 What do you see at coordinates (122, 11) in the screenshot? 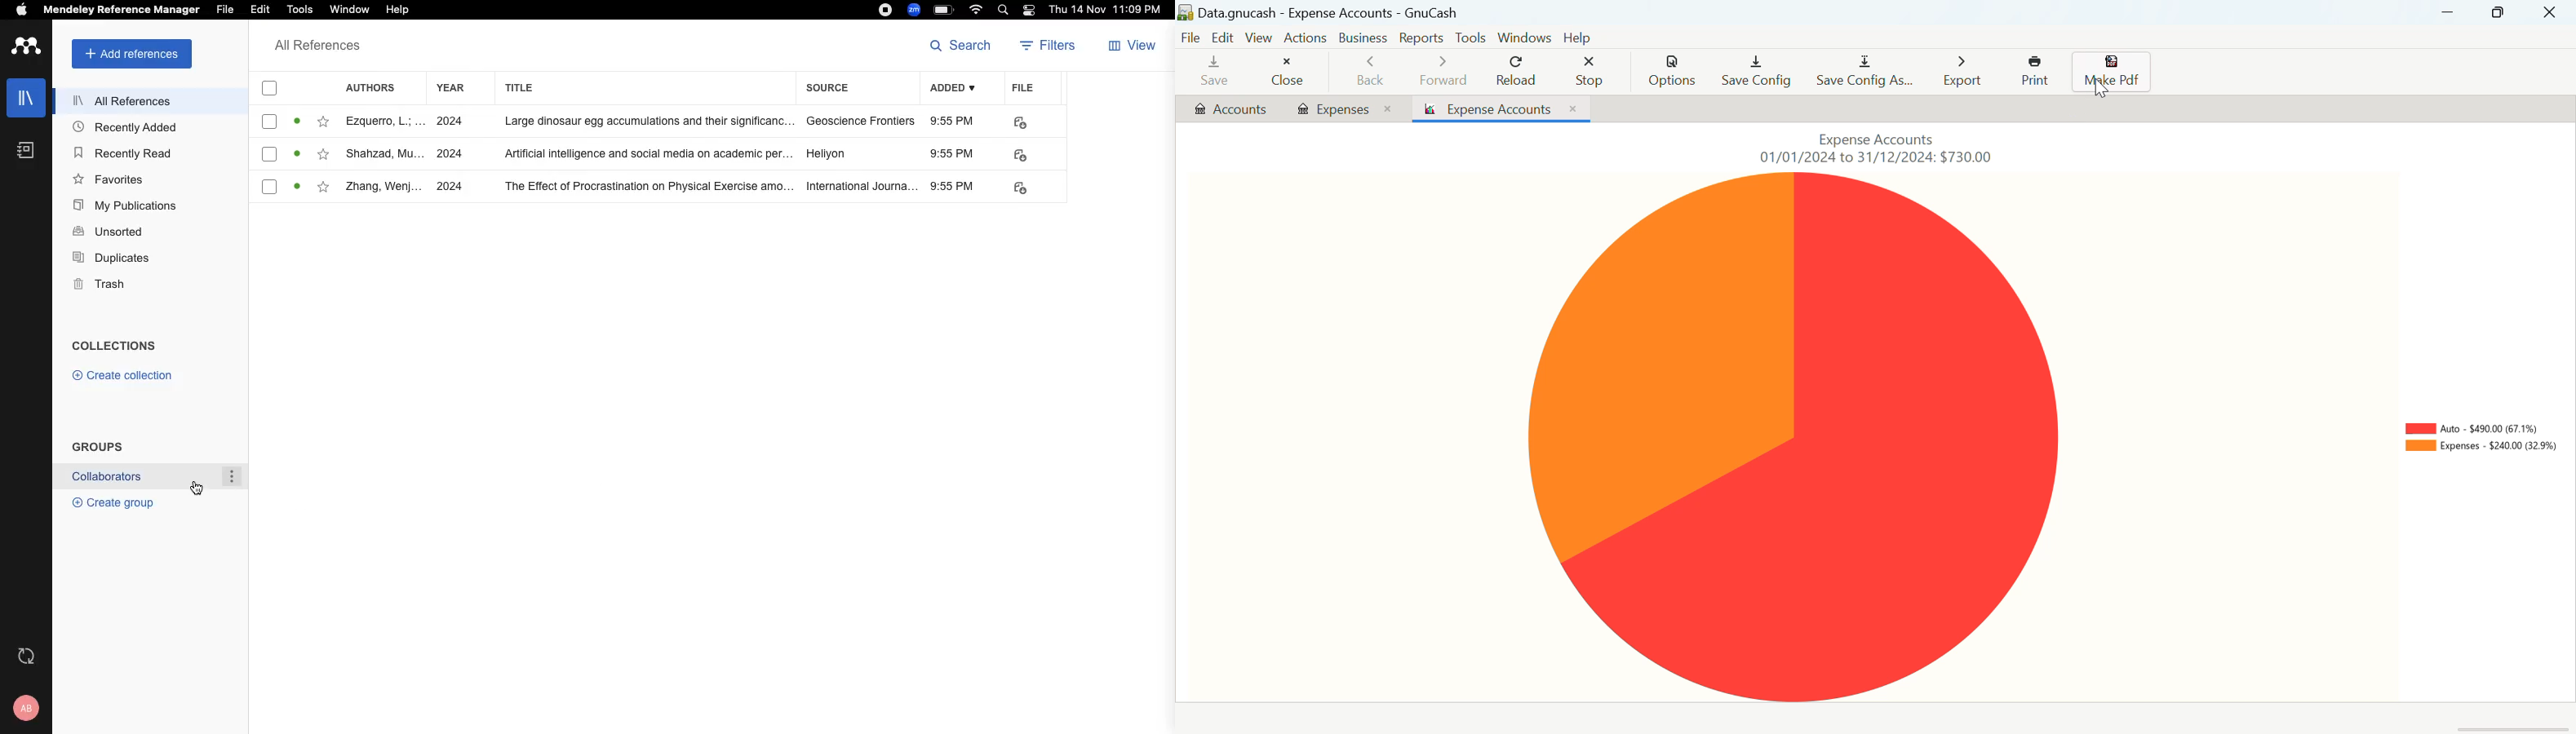
I see `Mendeley Reference Manager` at bounding box center [122, 11].